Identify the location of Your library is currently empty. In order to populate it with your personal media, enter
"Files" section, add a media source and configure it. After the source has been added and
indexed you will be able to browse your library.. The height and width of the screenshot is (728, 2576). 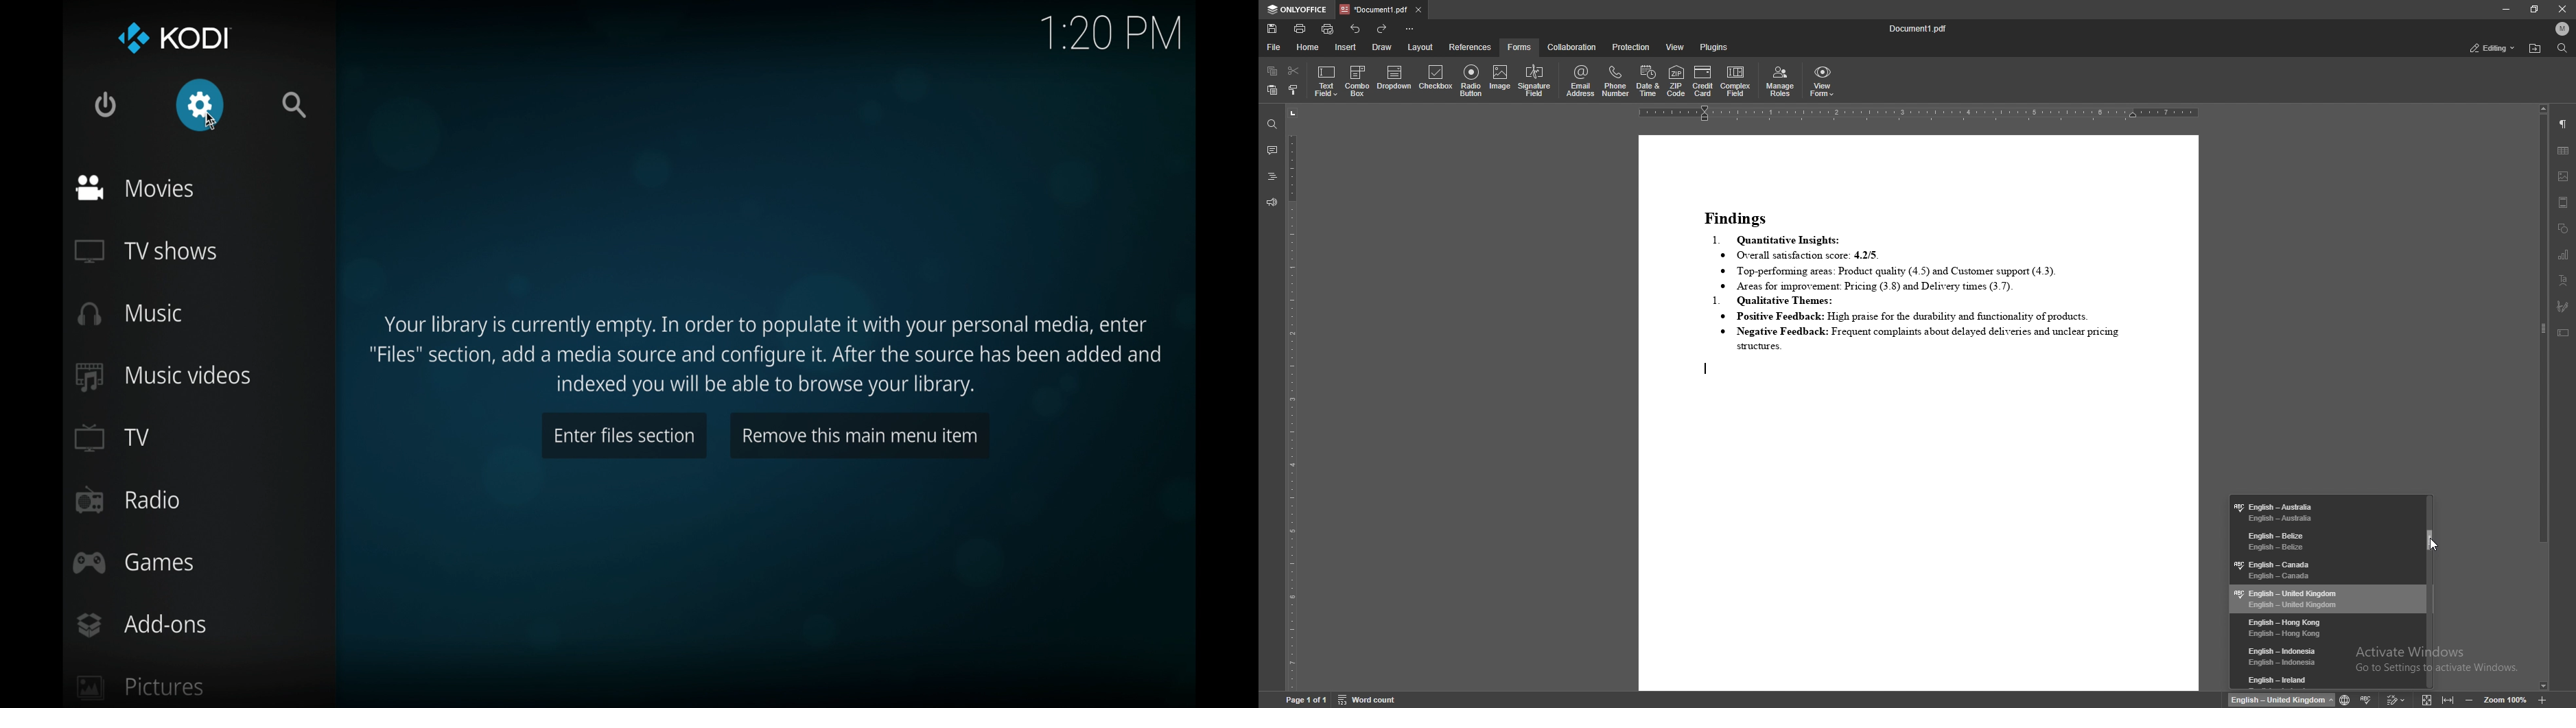
(771, 353).